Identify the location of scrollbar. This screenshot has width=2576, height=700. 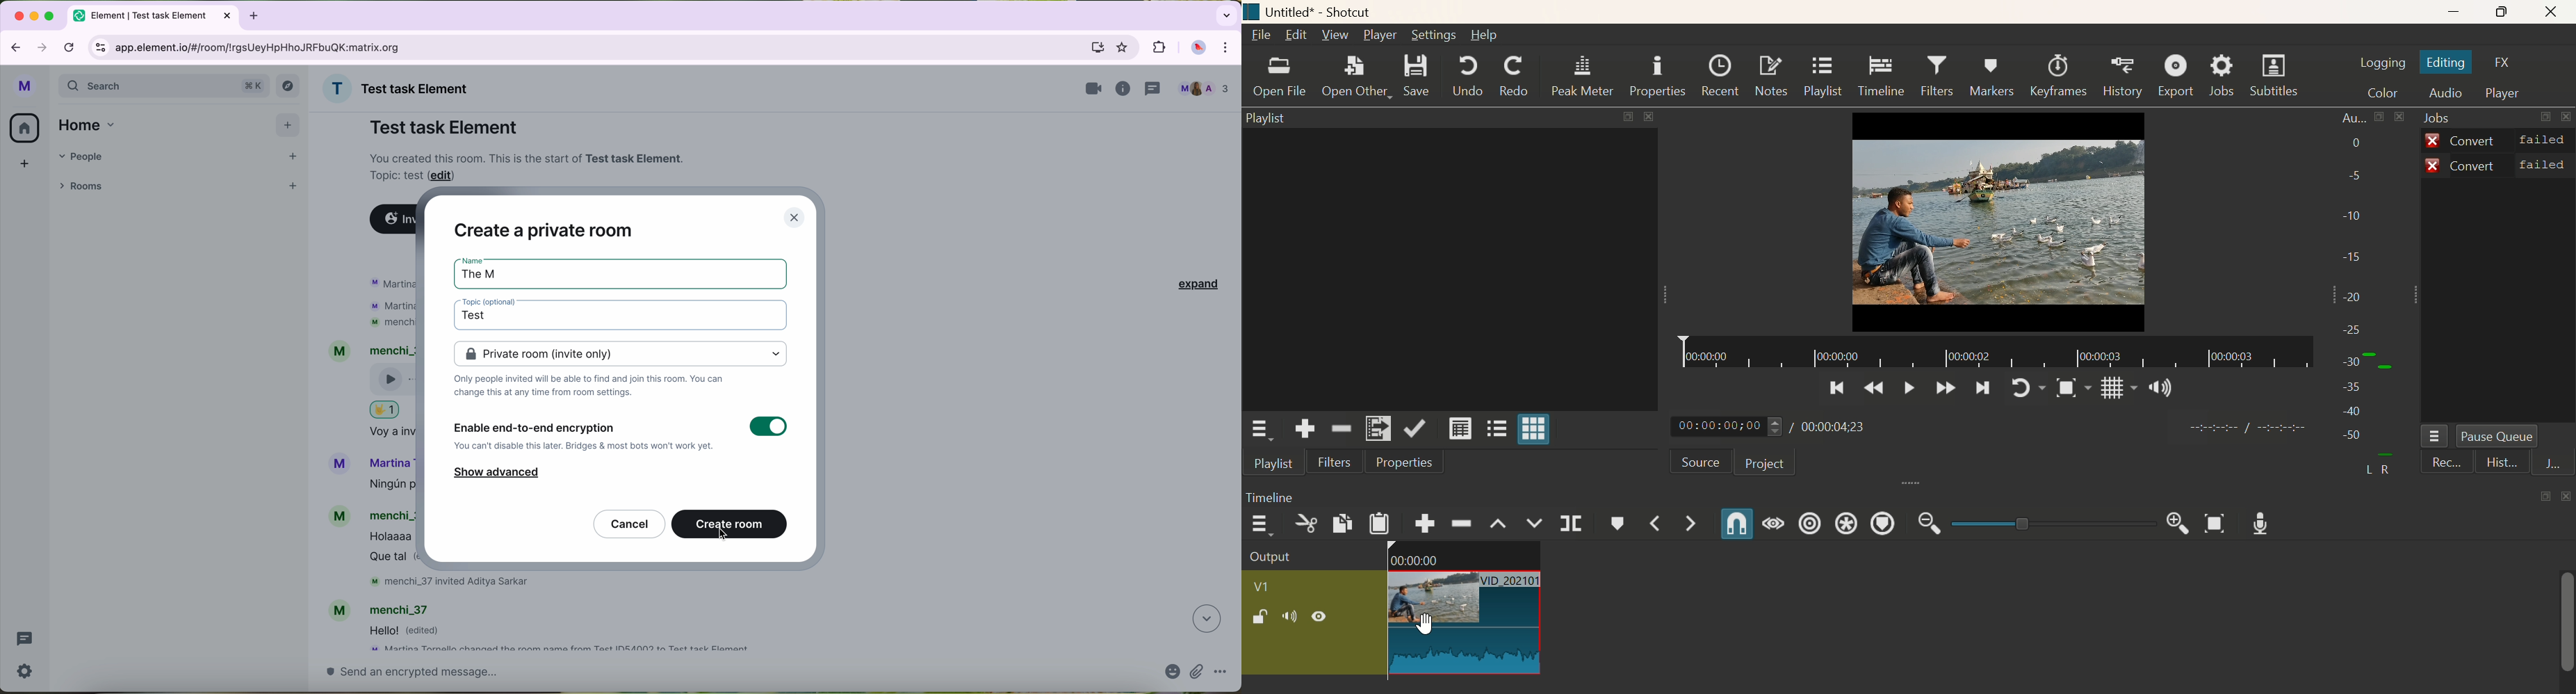
(2568, 631).